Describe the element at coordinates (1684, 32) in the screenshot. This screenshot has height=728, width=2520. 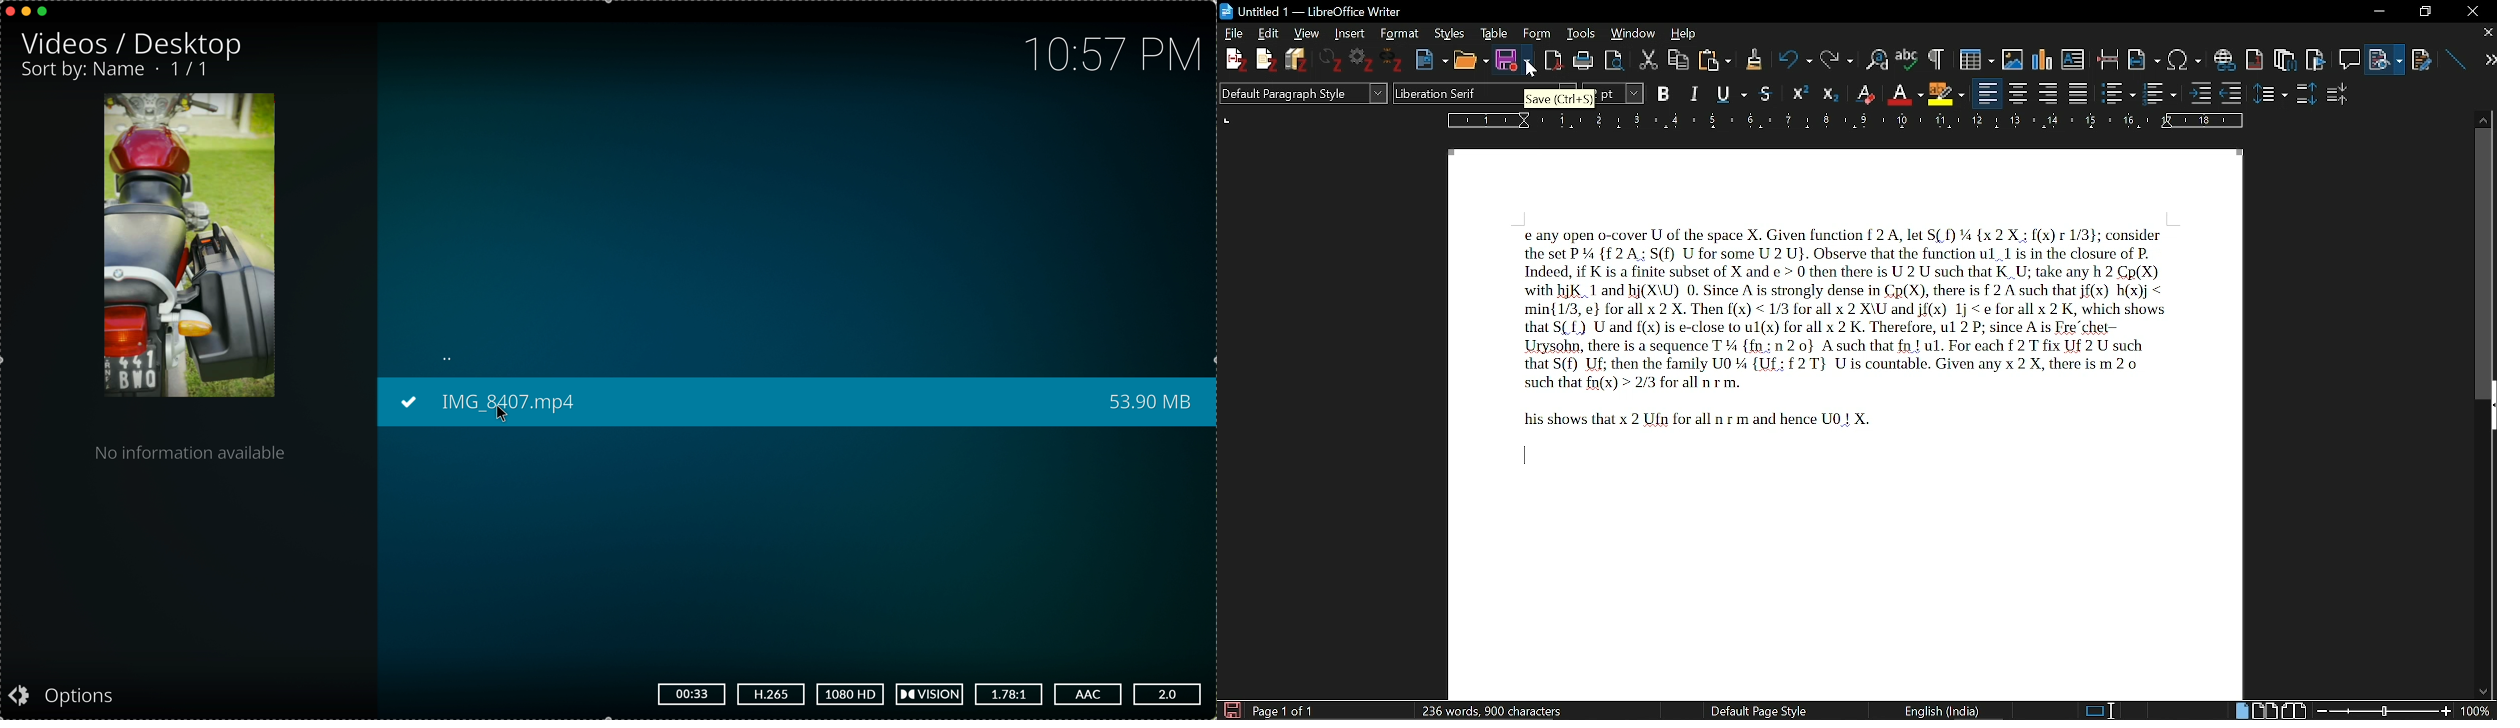
I see `Help` at that location.